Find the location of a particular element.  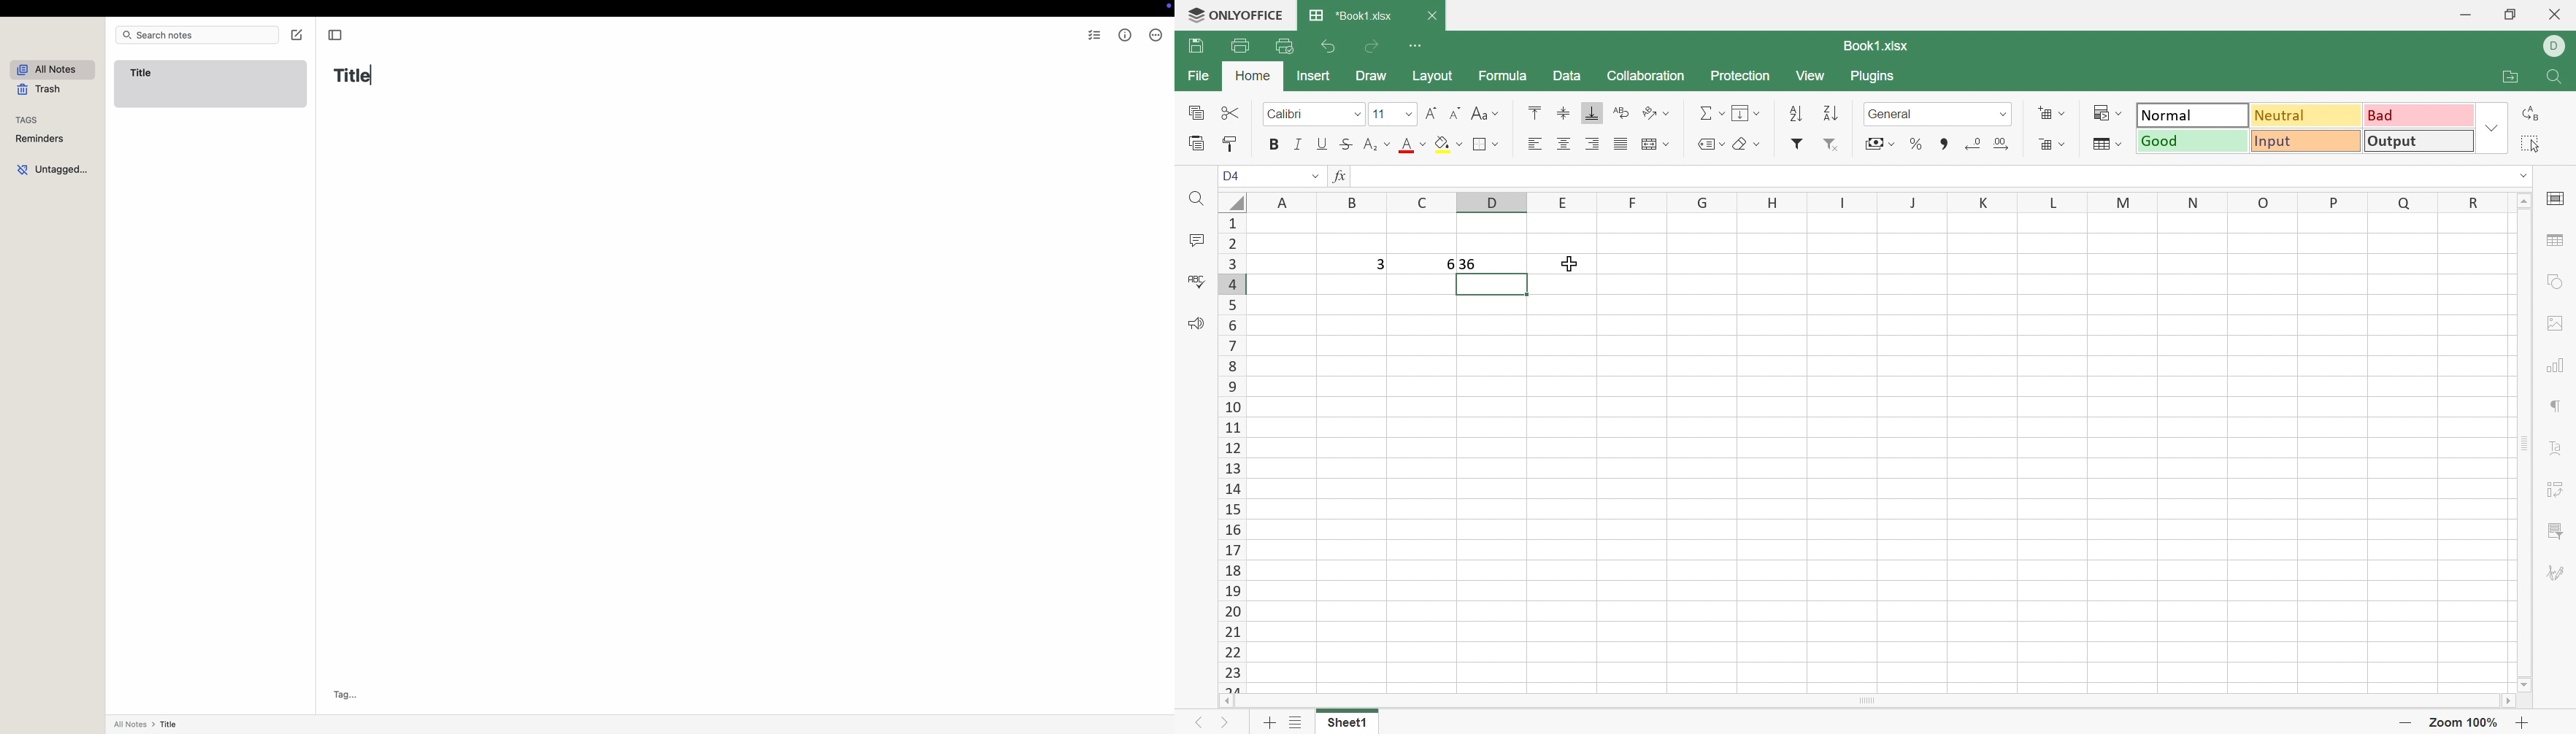

Pivot table settings is located at coordinates (2558, 489).